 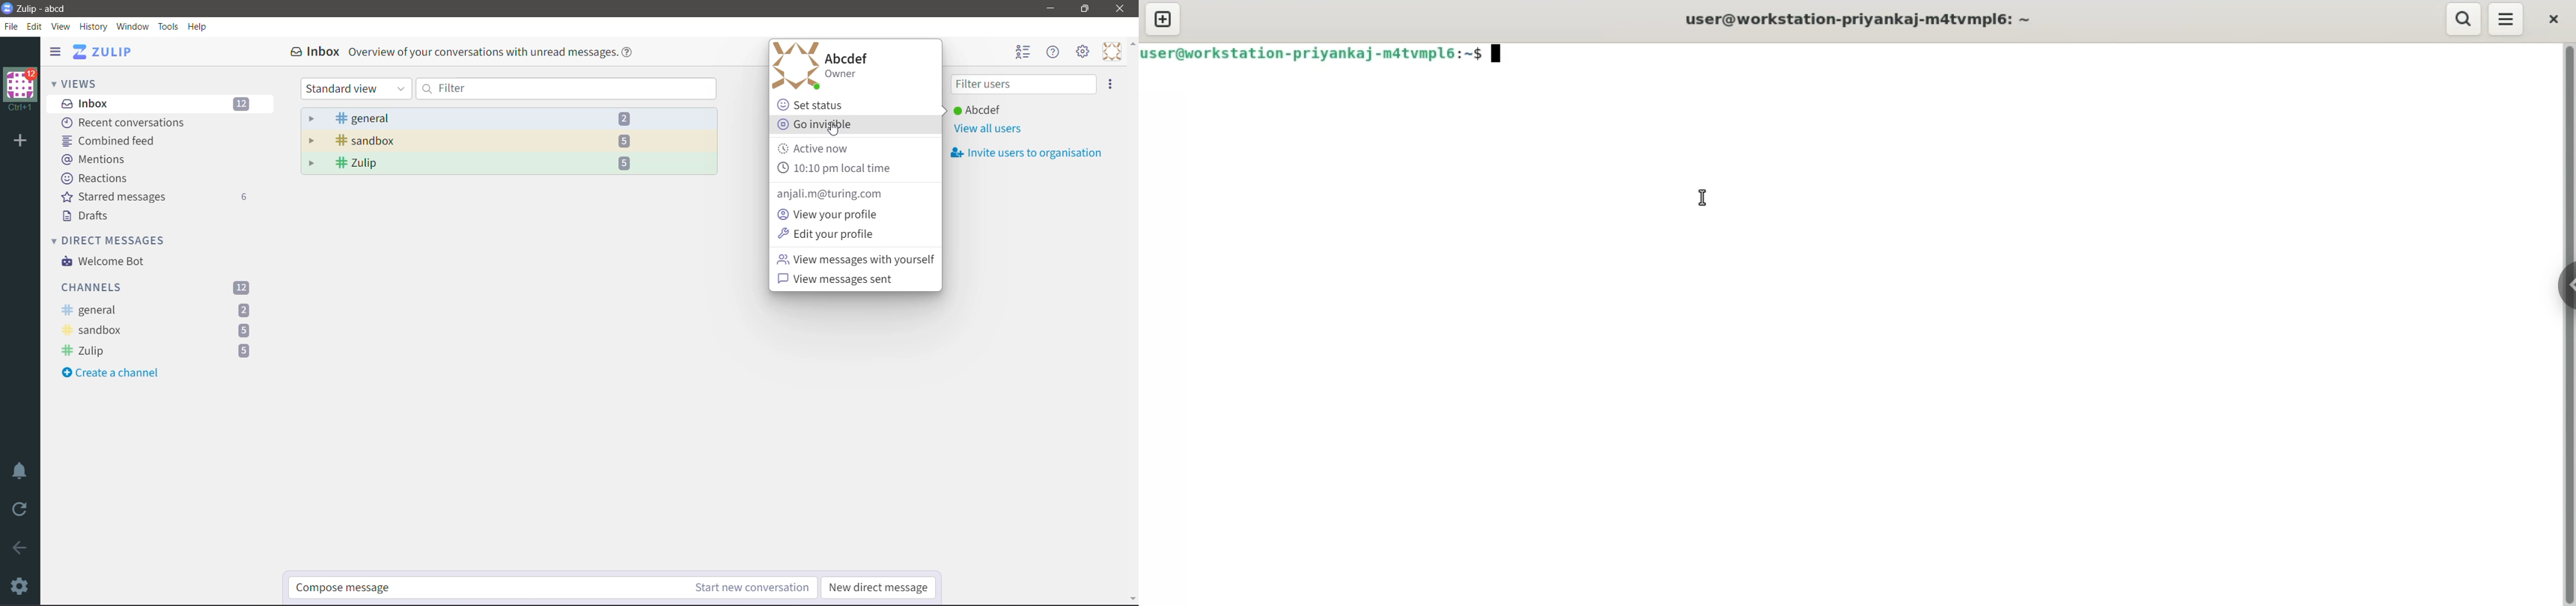 I want to click on Create a channel, so click(x=115, y=374).